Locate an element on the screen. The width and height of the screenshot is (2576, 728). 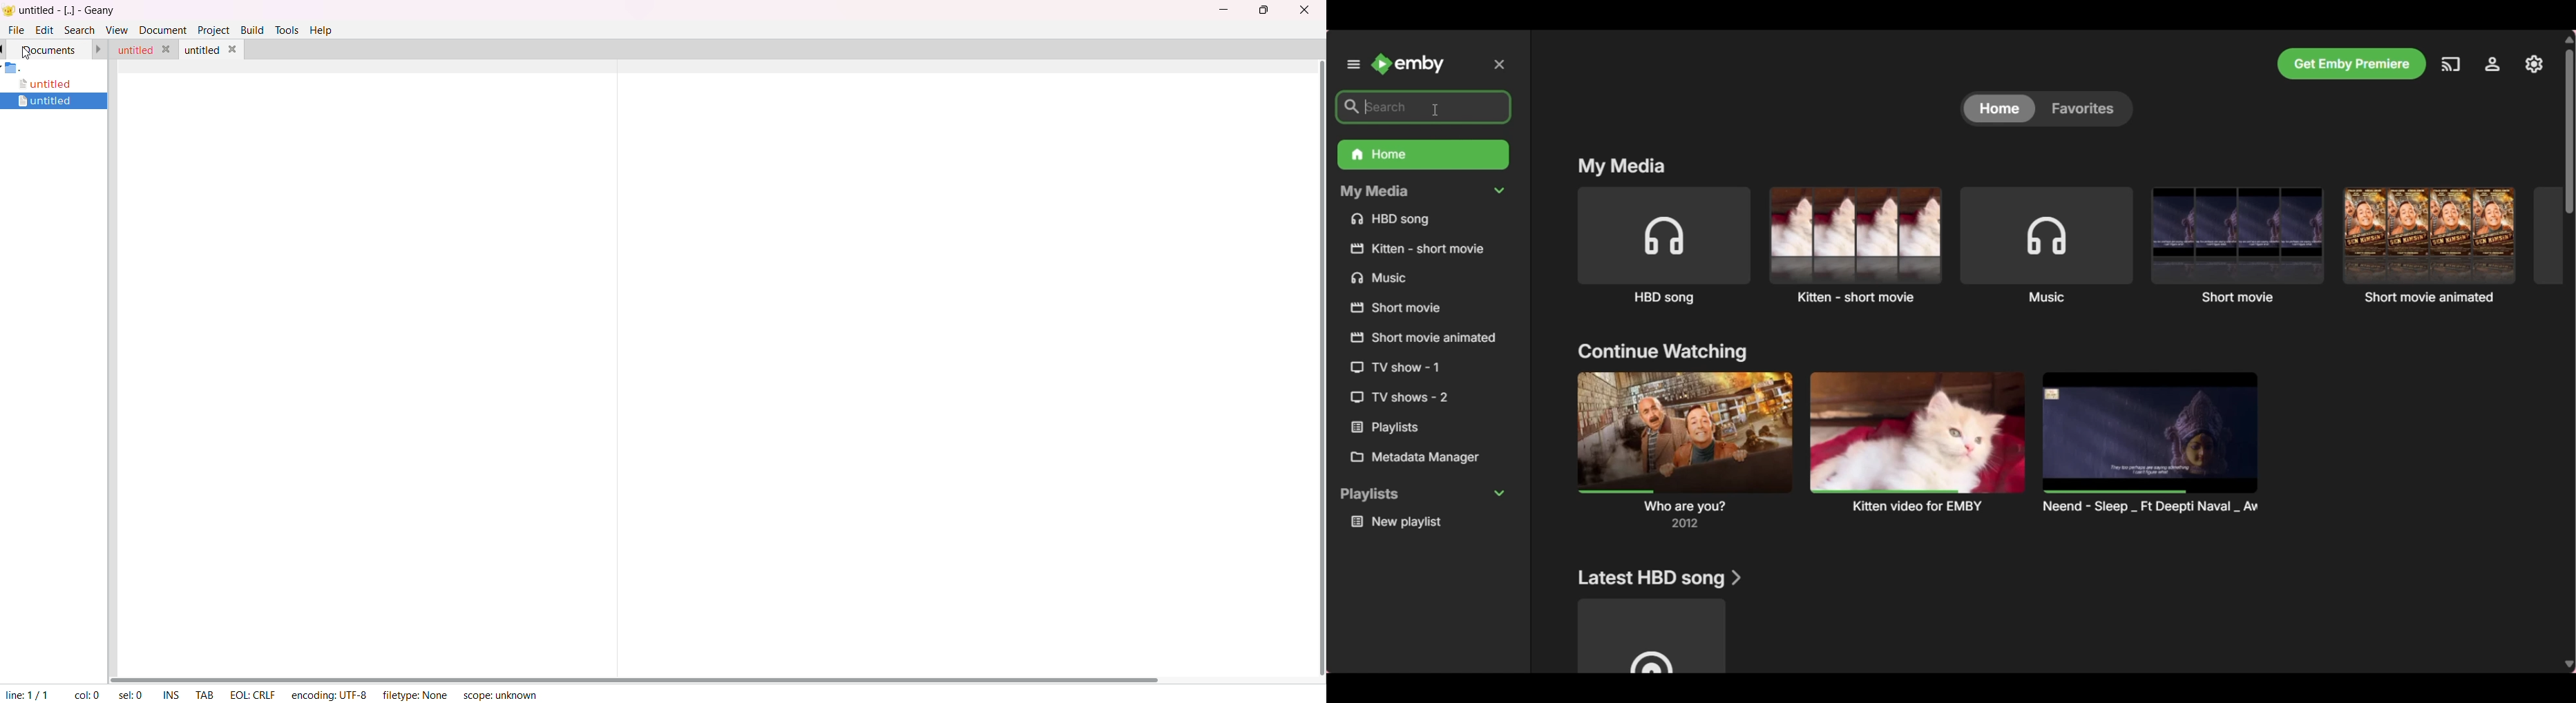
 is located at coordinates (1416, 368).